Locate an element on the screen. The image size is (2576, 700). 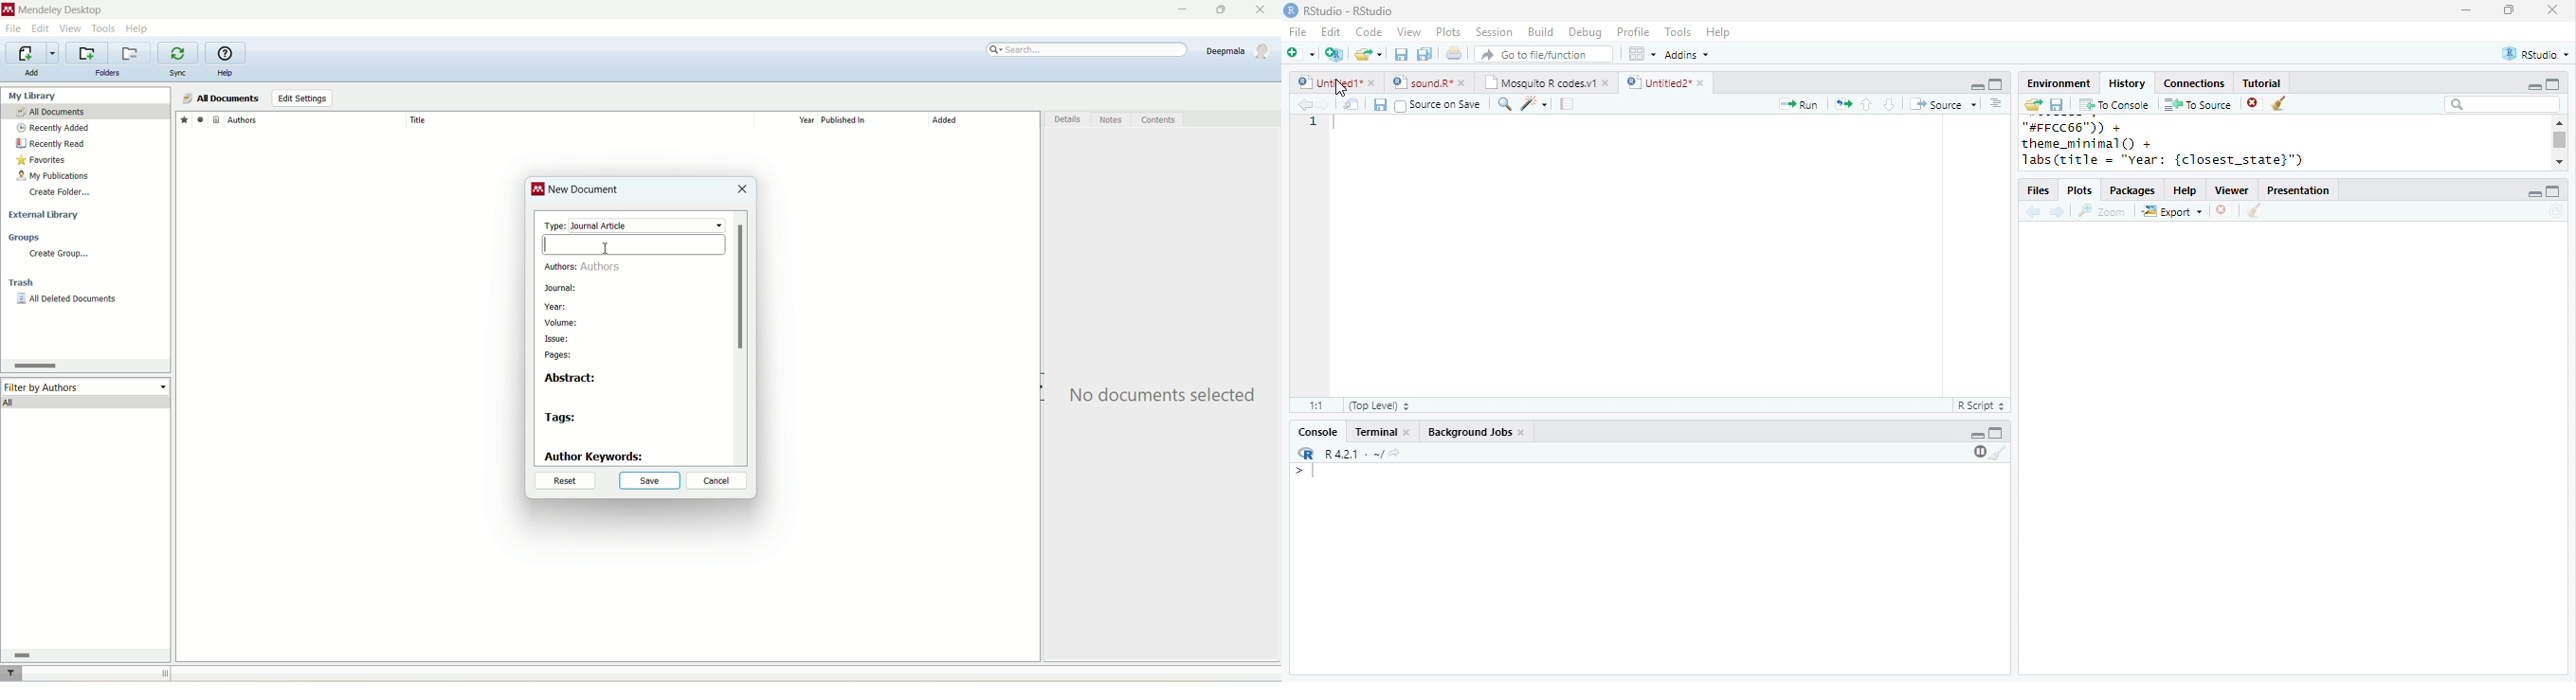
all is located at coordinates (87, 402).